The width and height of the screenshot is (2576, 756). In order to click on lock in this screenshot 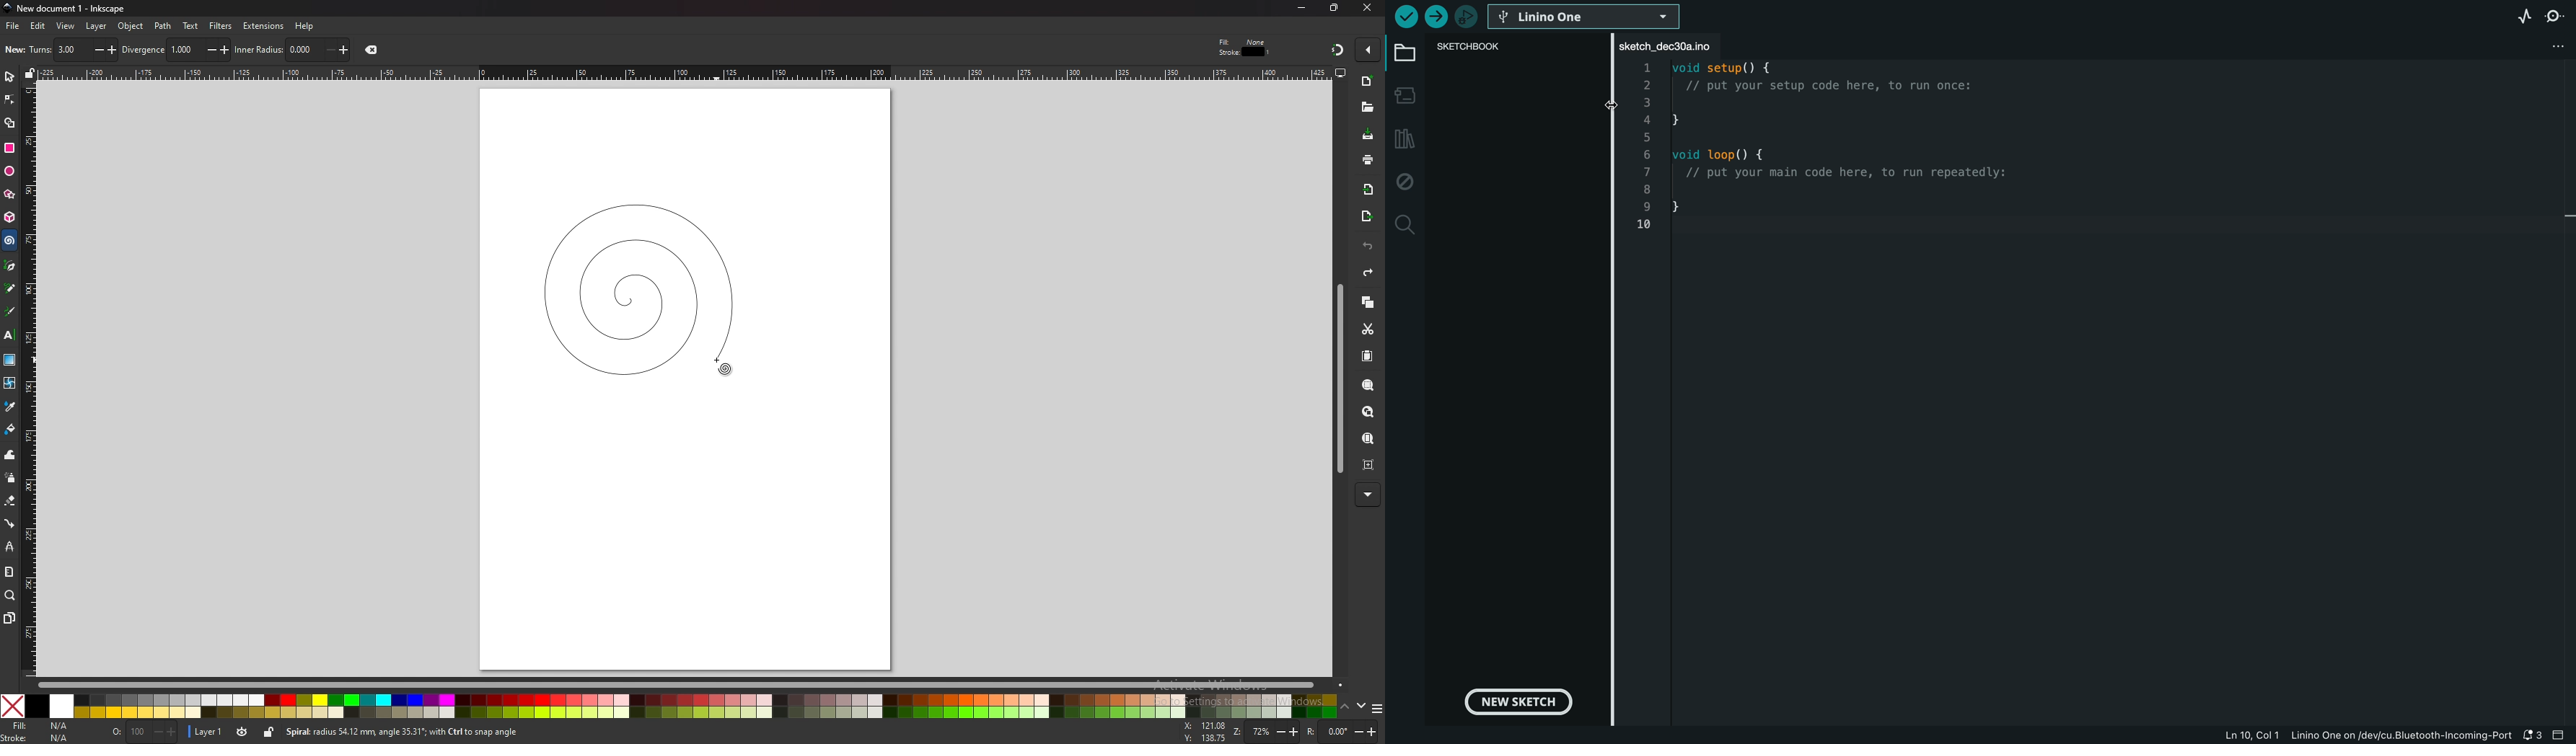, I will do `click(270, 734)`.